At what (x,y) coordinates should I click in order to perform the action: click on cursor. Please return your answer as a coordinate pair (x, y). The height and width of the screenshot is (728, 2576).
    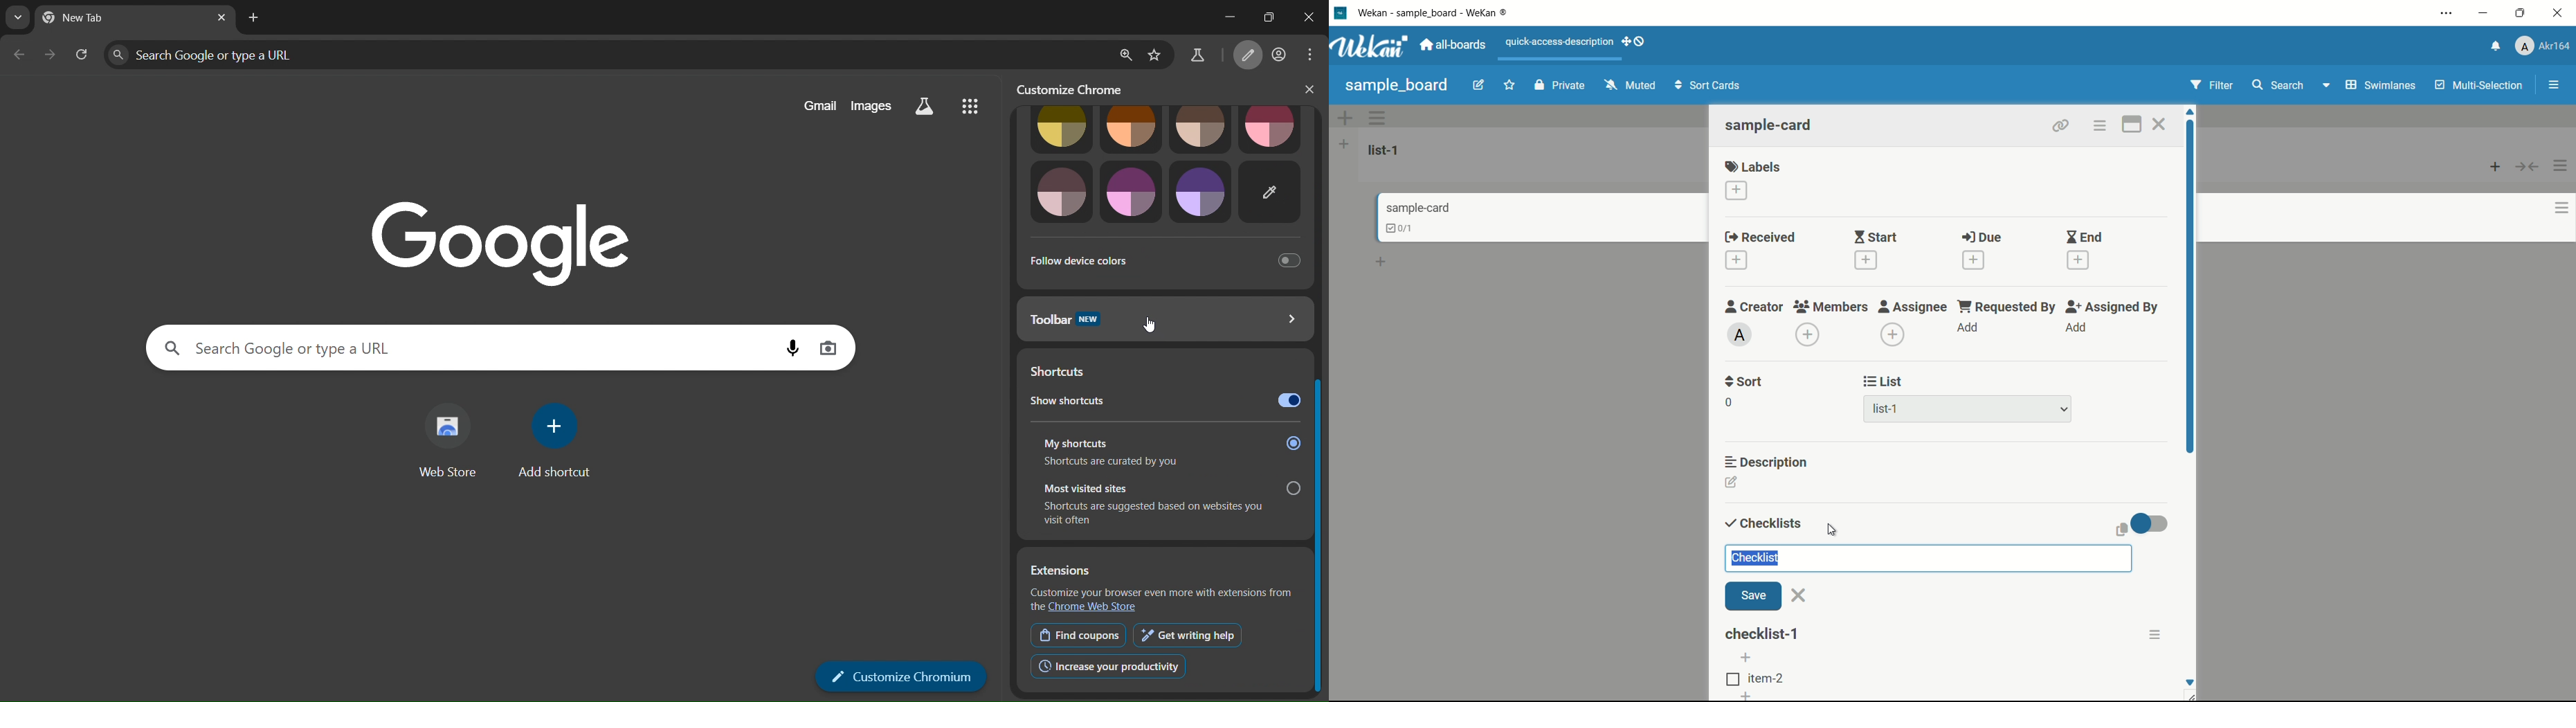
    Looking at the image, I should click on (1150, 324).